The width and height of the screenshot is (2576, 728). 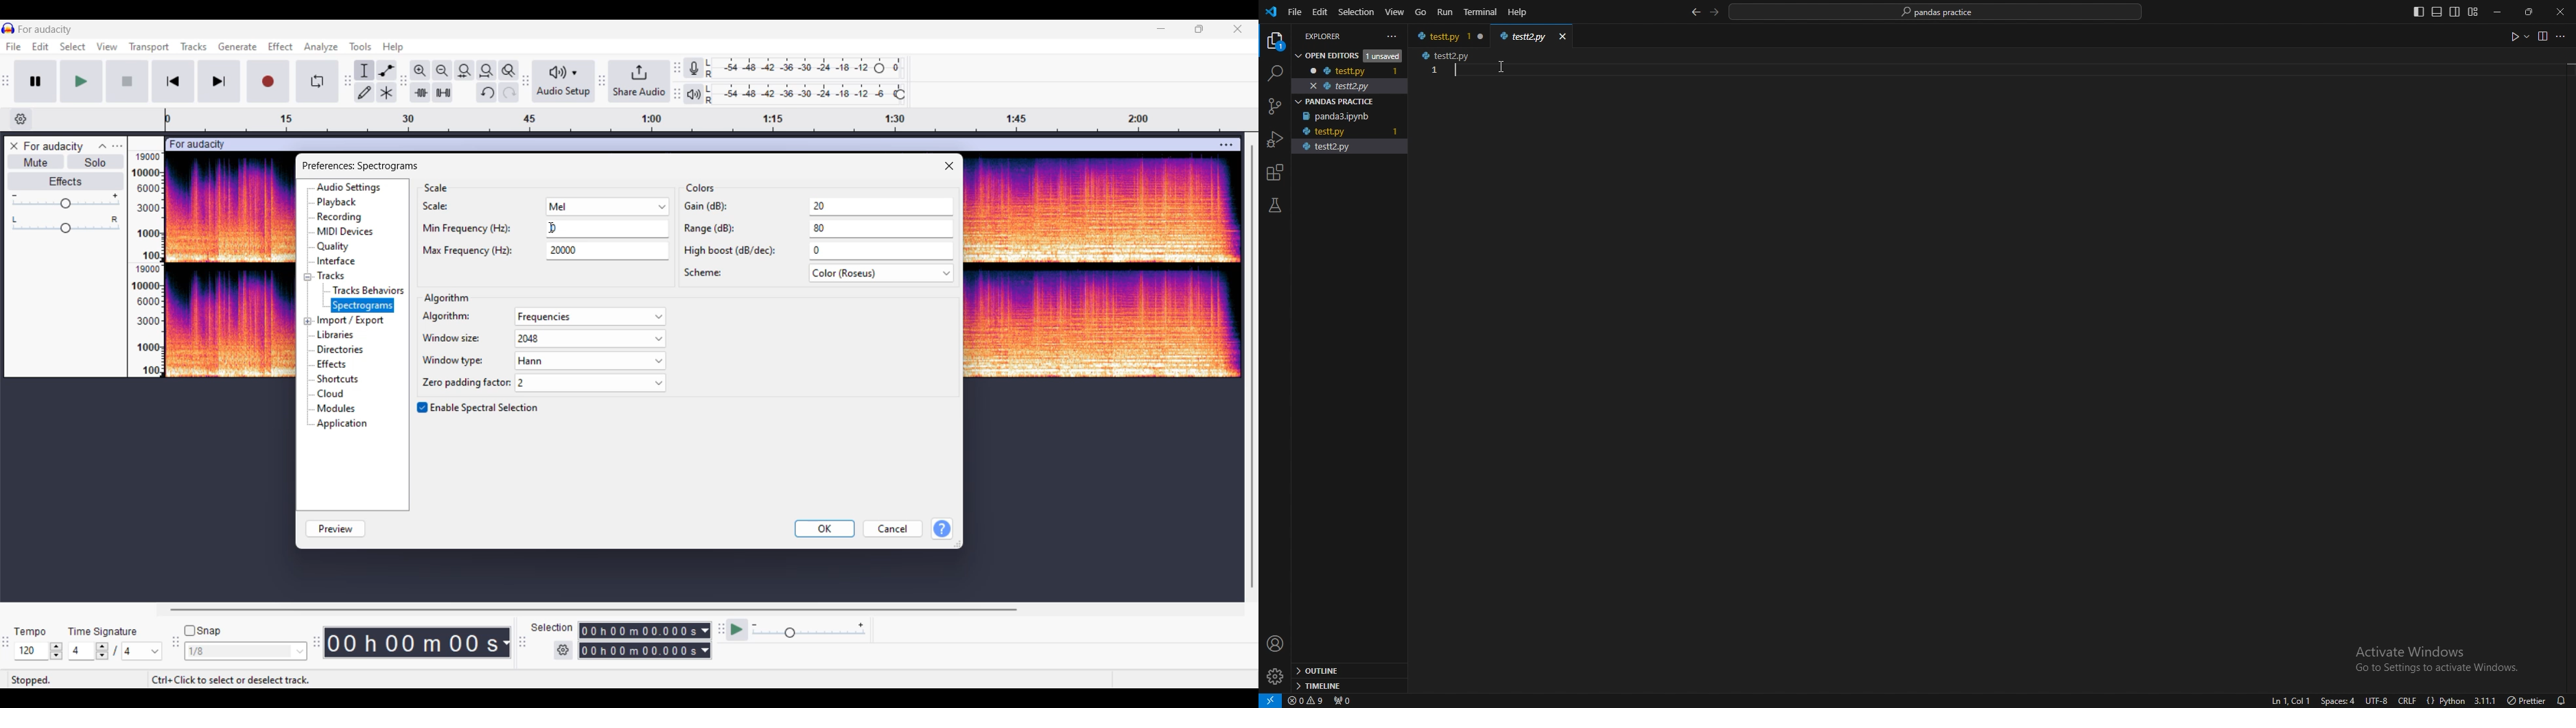 What do you see at coordinates (2531, 12) in the screenshot?
I see `resize` at bounding box center [2531, 12].